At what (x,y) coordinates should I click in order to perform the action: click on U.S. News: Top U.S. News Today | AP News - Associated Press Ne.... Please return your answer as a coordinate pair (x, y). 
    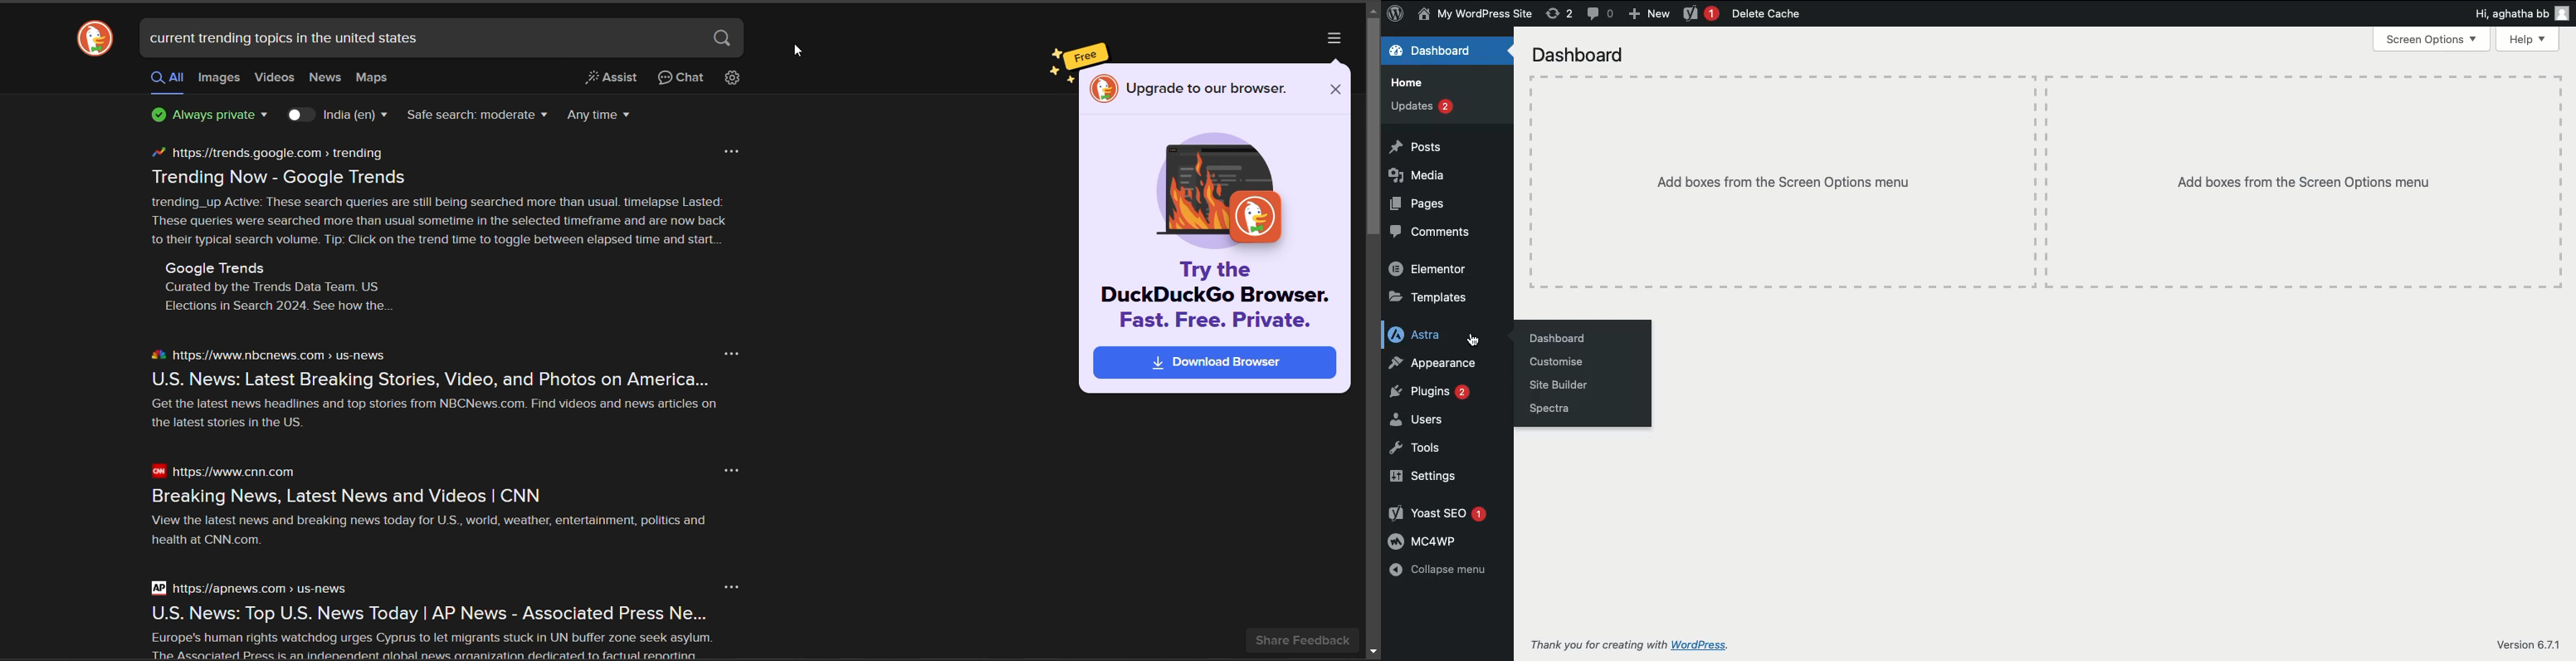
    Looking at the image, I should click on (430, 611).